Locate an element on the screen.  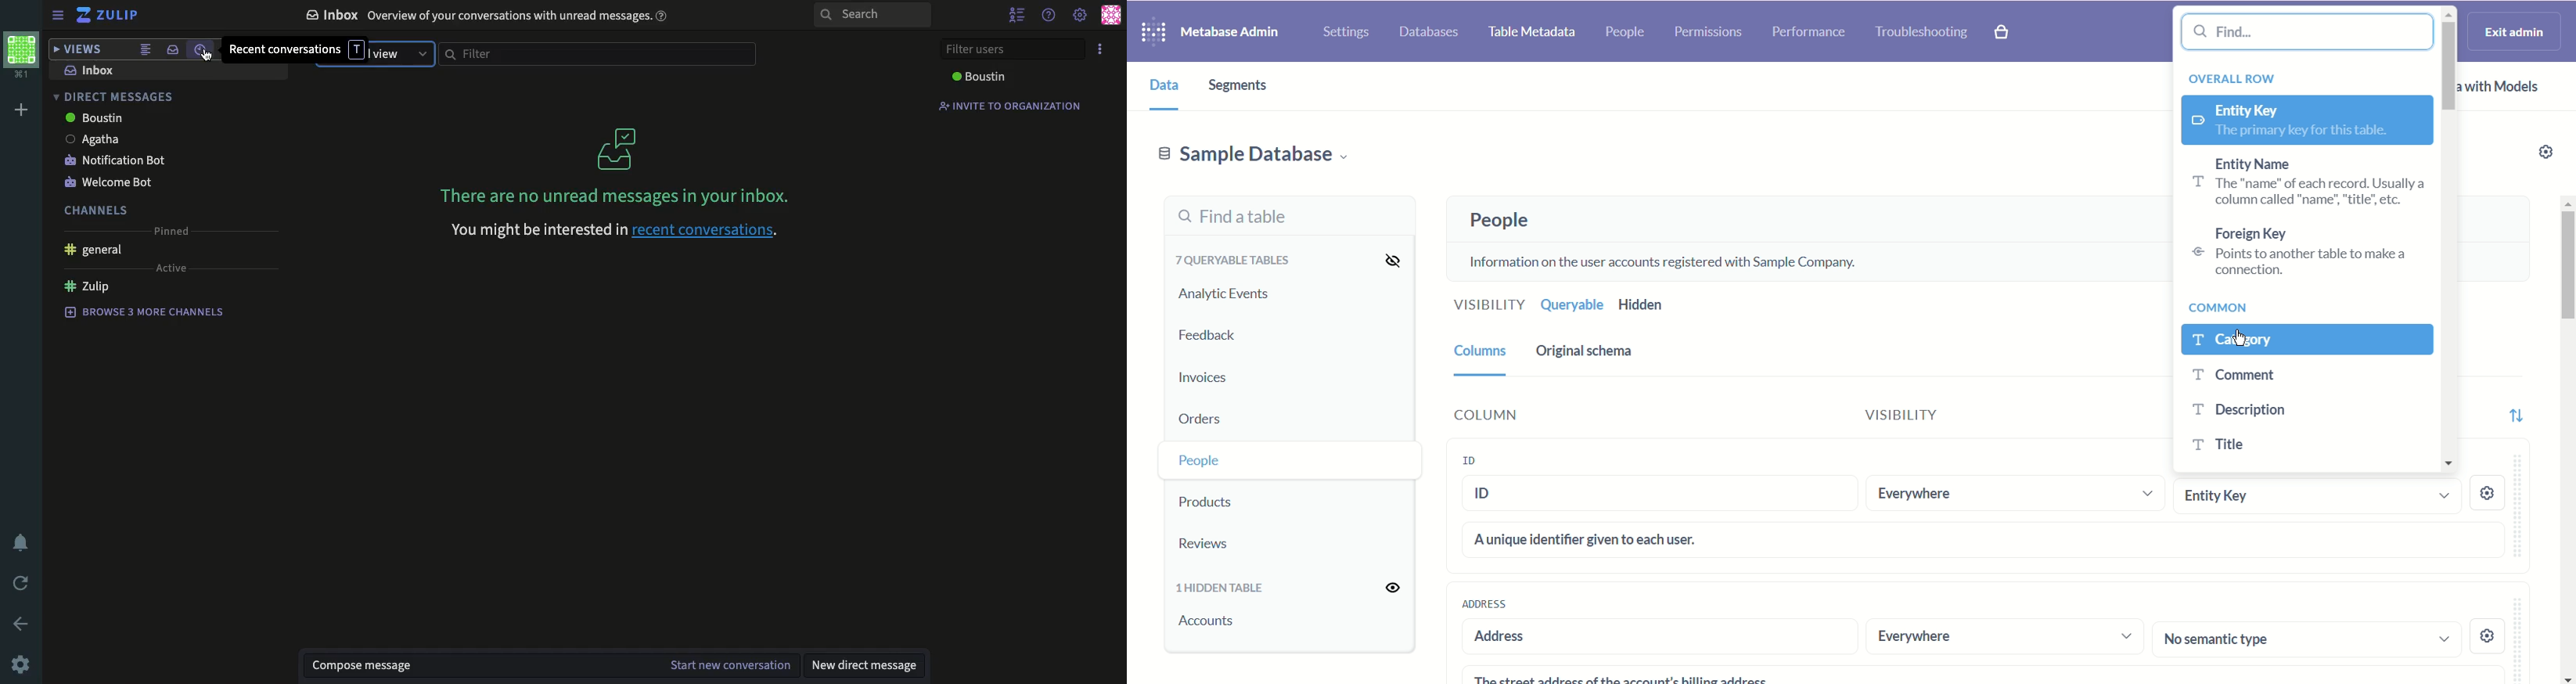
There are no unread messages in your inbox. is located at coordinates (614, 161).